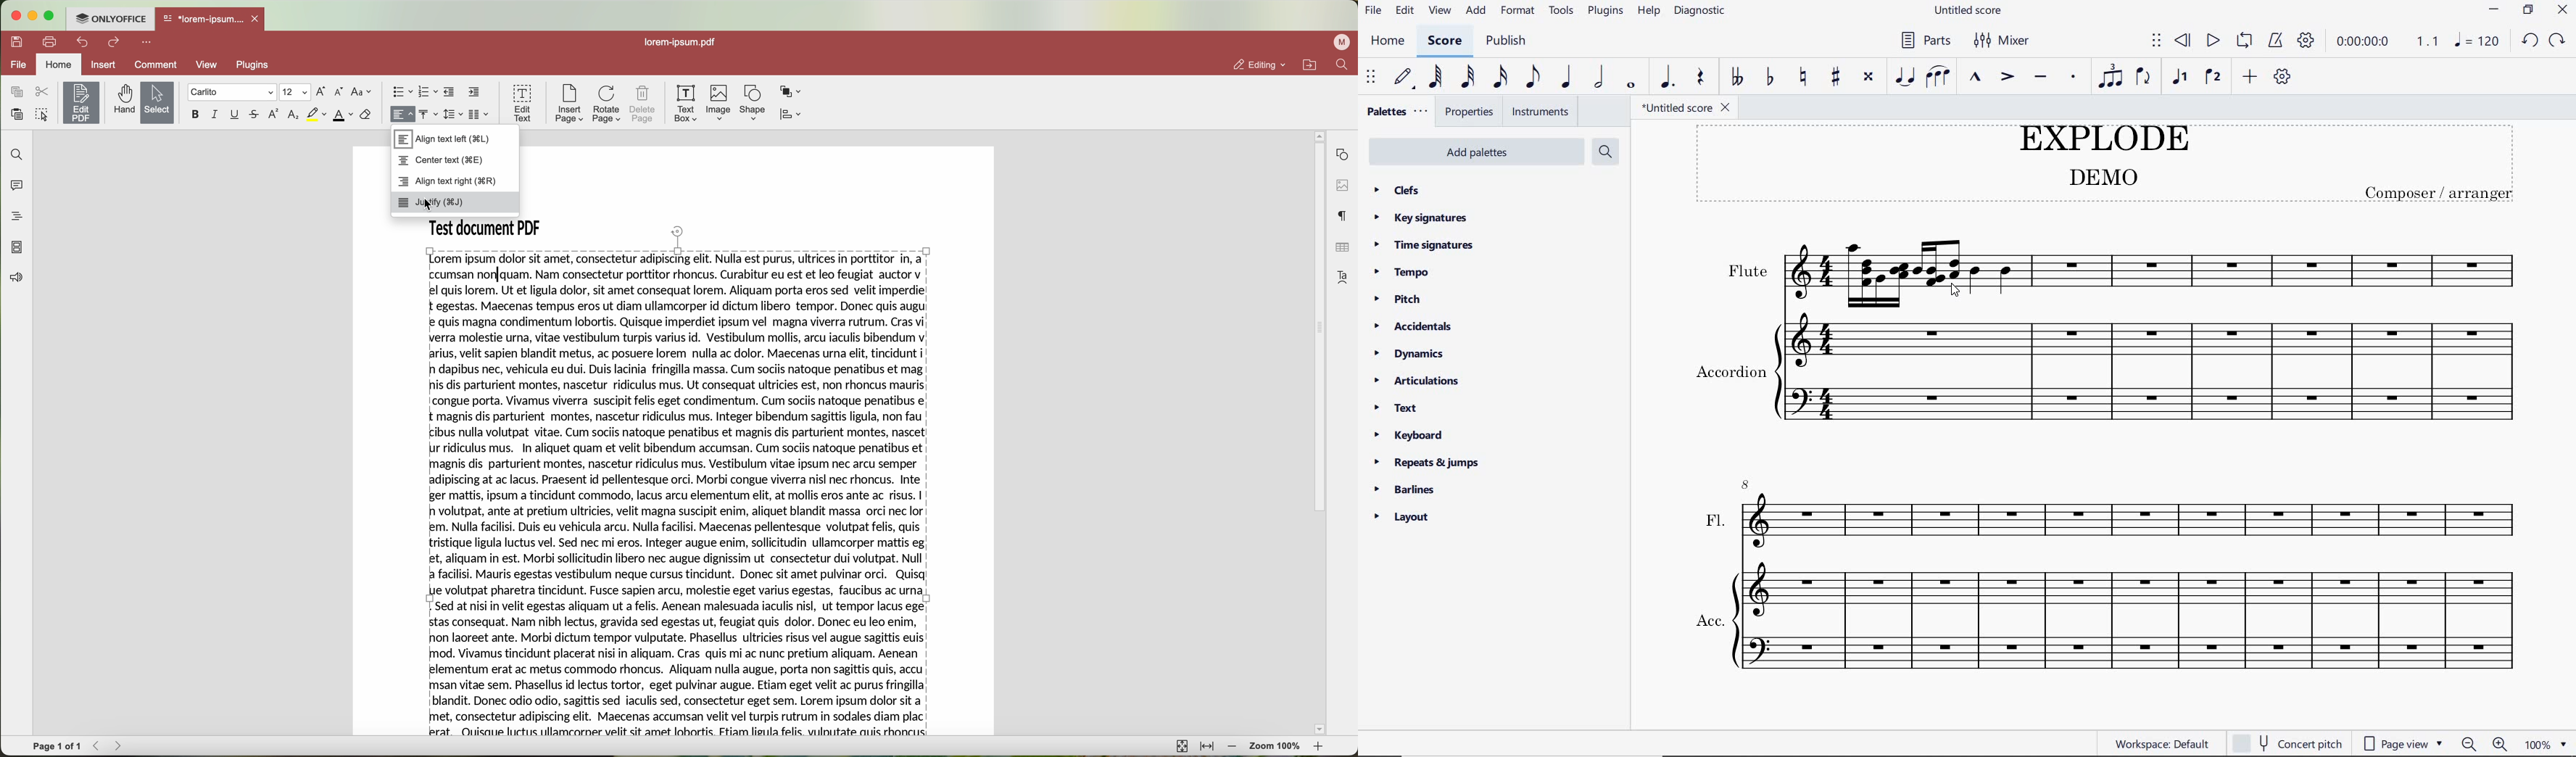  What do you see at coordinates (362, 92) in the screenshot?
I see `change case` at bounding box center [362, 92].